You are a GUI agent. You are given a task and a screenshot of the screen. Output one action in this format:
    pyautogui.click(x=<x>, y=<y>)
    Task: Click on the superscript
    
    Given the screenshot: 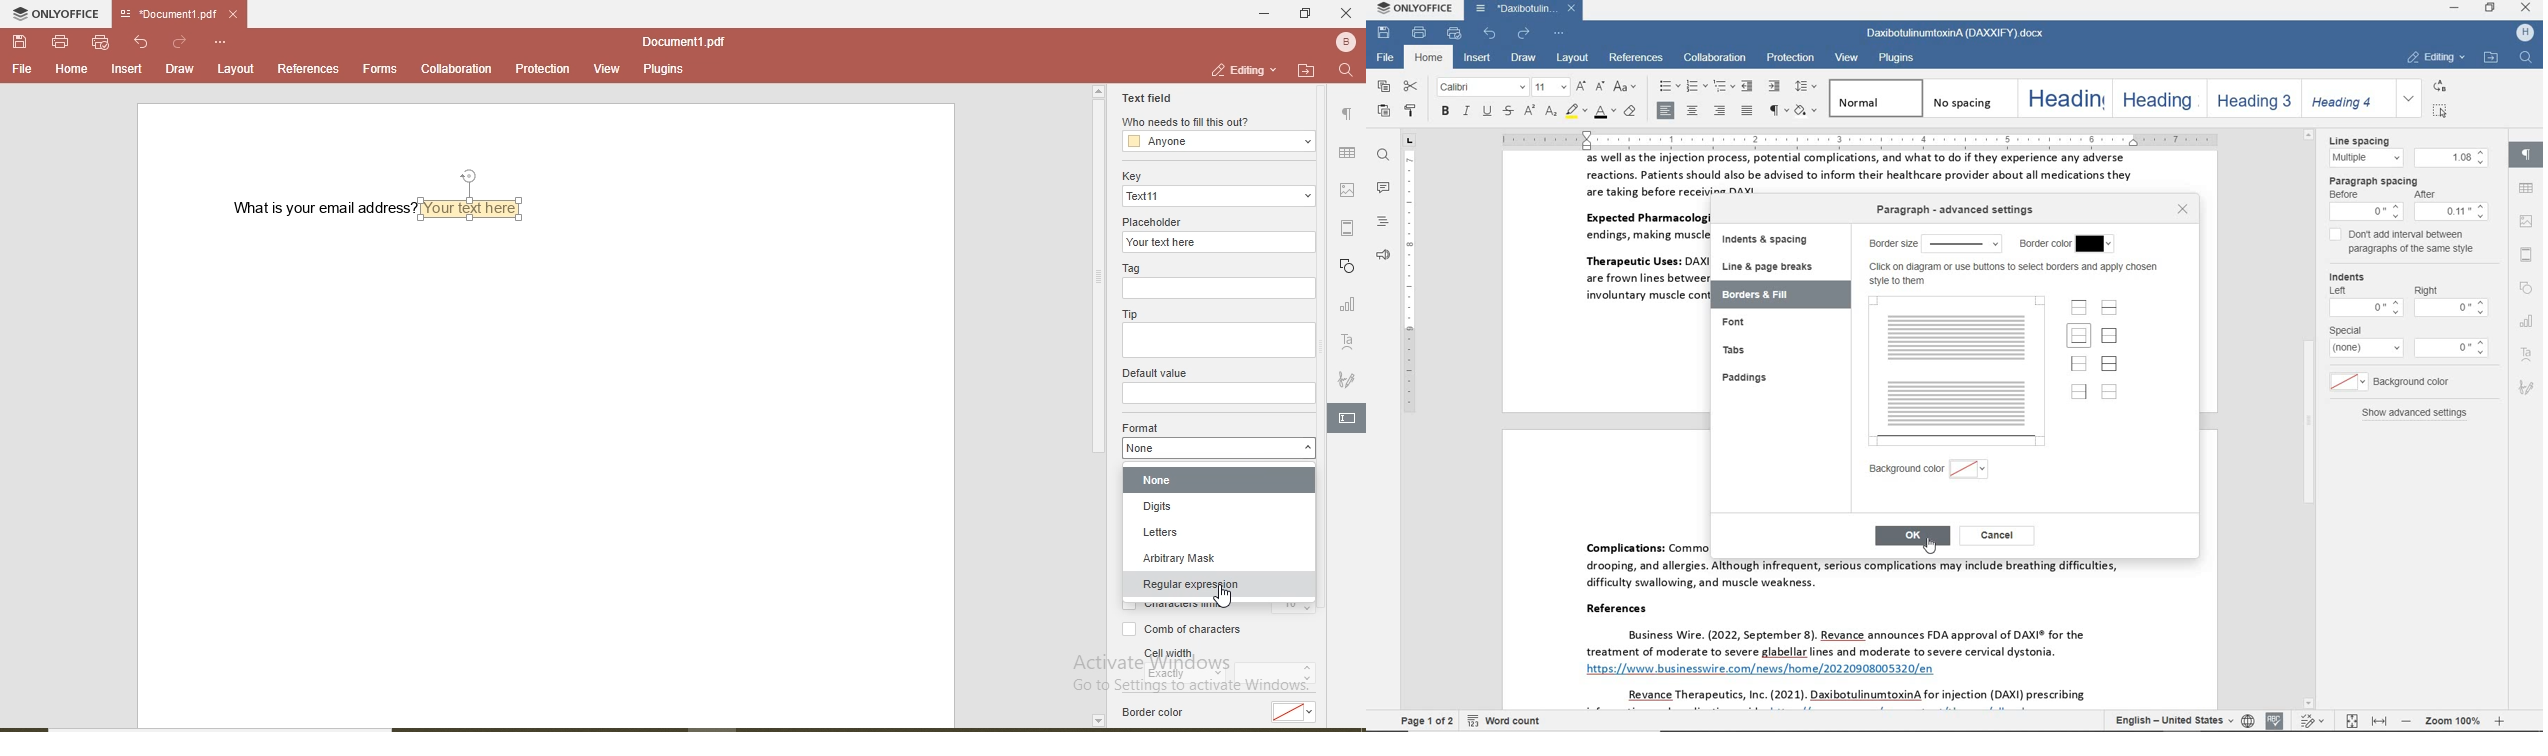 What is the action you would take?
    pyautogui.click(x=1529, y=112)
    